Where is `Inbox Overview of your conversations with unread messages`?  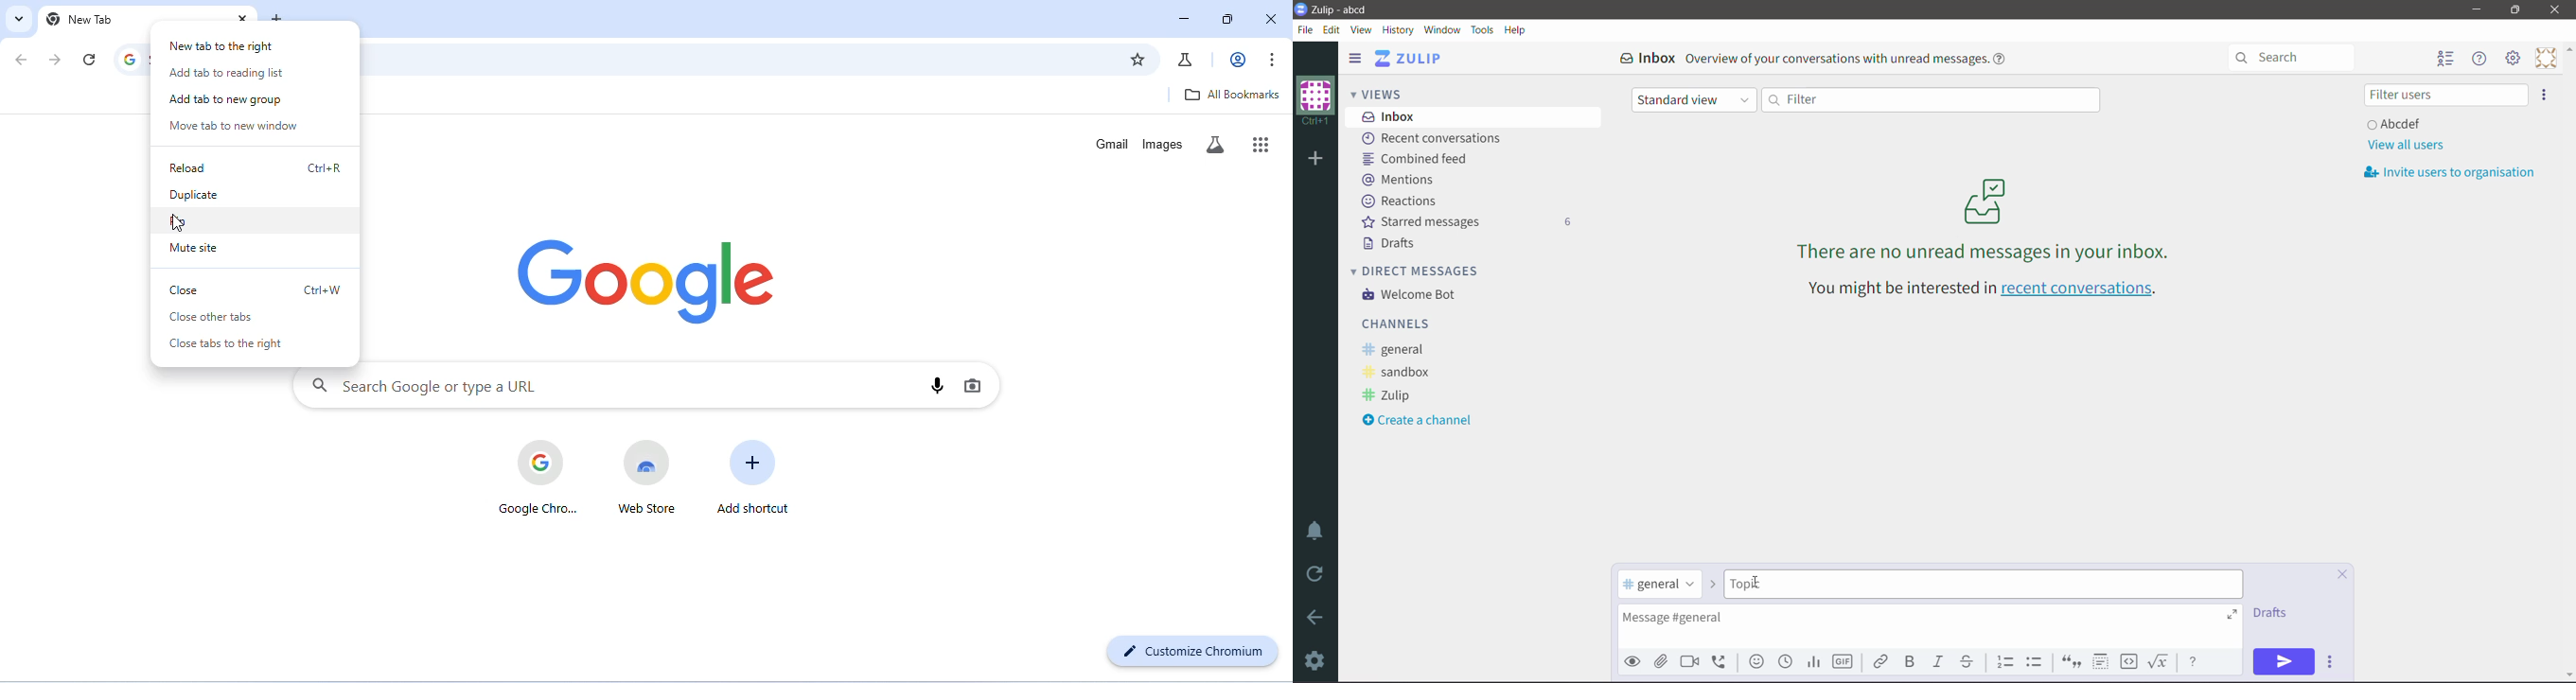
Inbox Overview of your conversations with unread messages is located at coordinates (1818, 58).